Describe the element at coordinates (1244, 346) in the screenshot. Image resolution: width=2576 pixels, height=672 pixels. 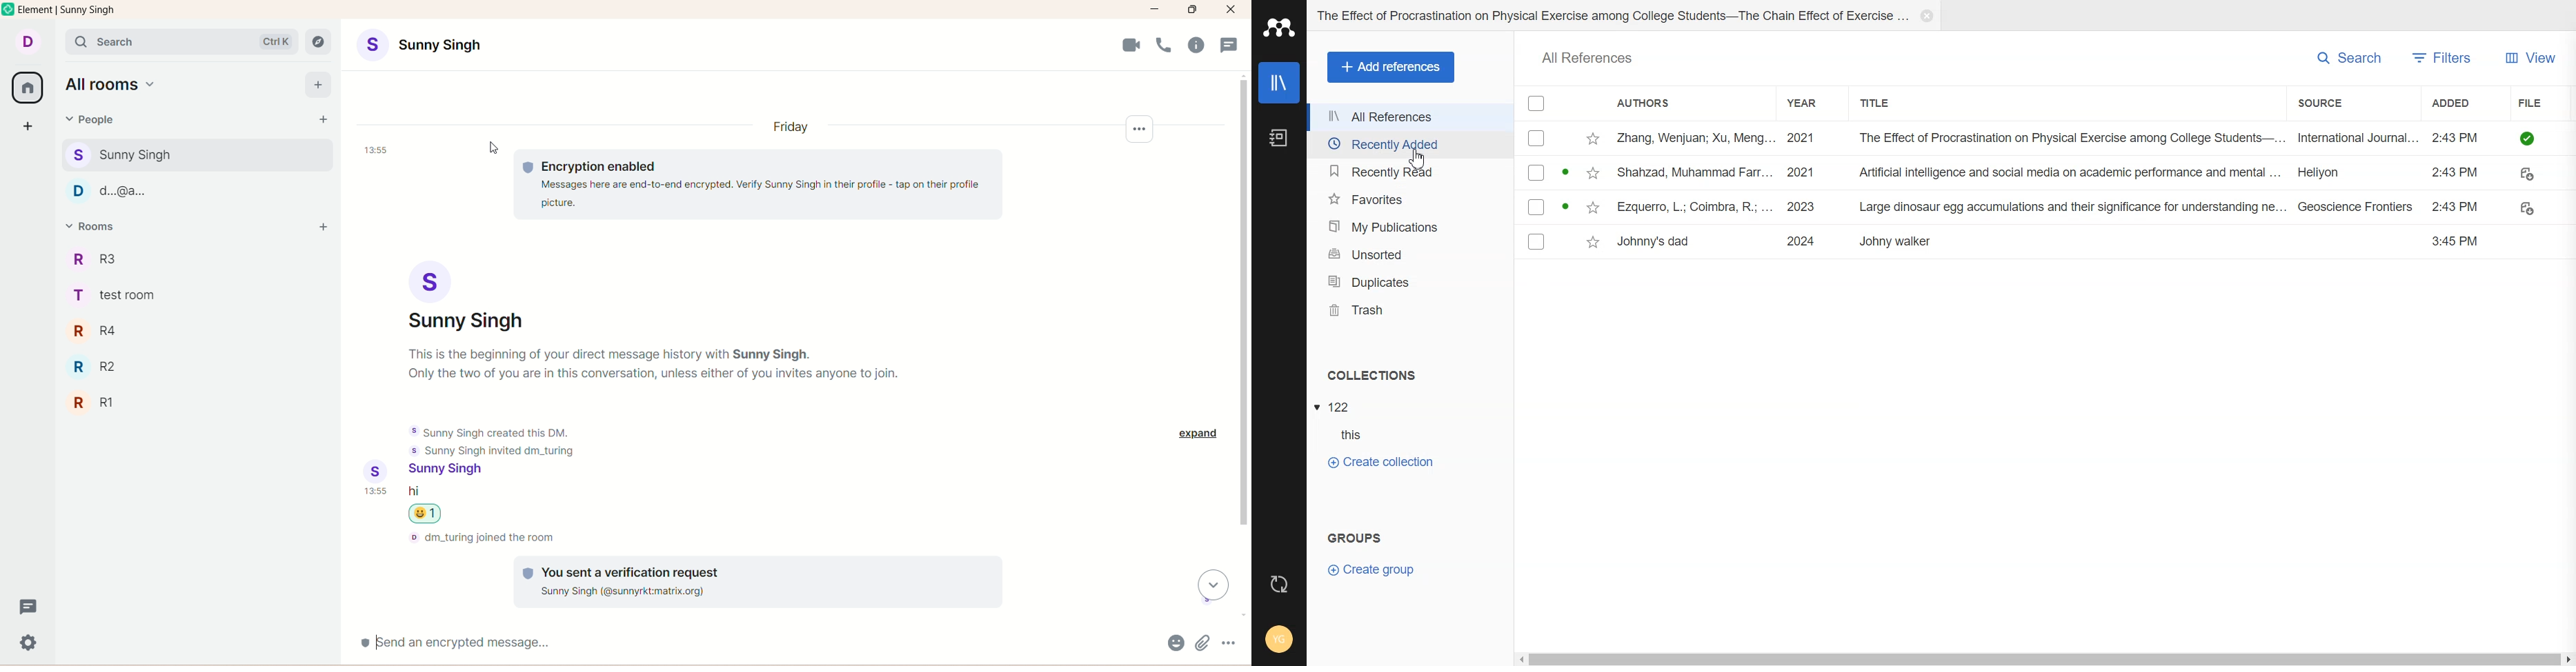
I see `vertical scroll bar` at that location.